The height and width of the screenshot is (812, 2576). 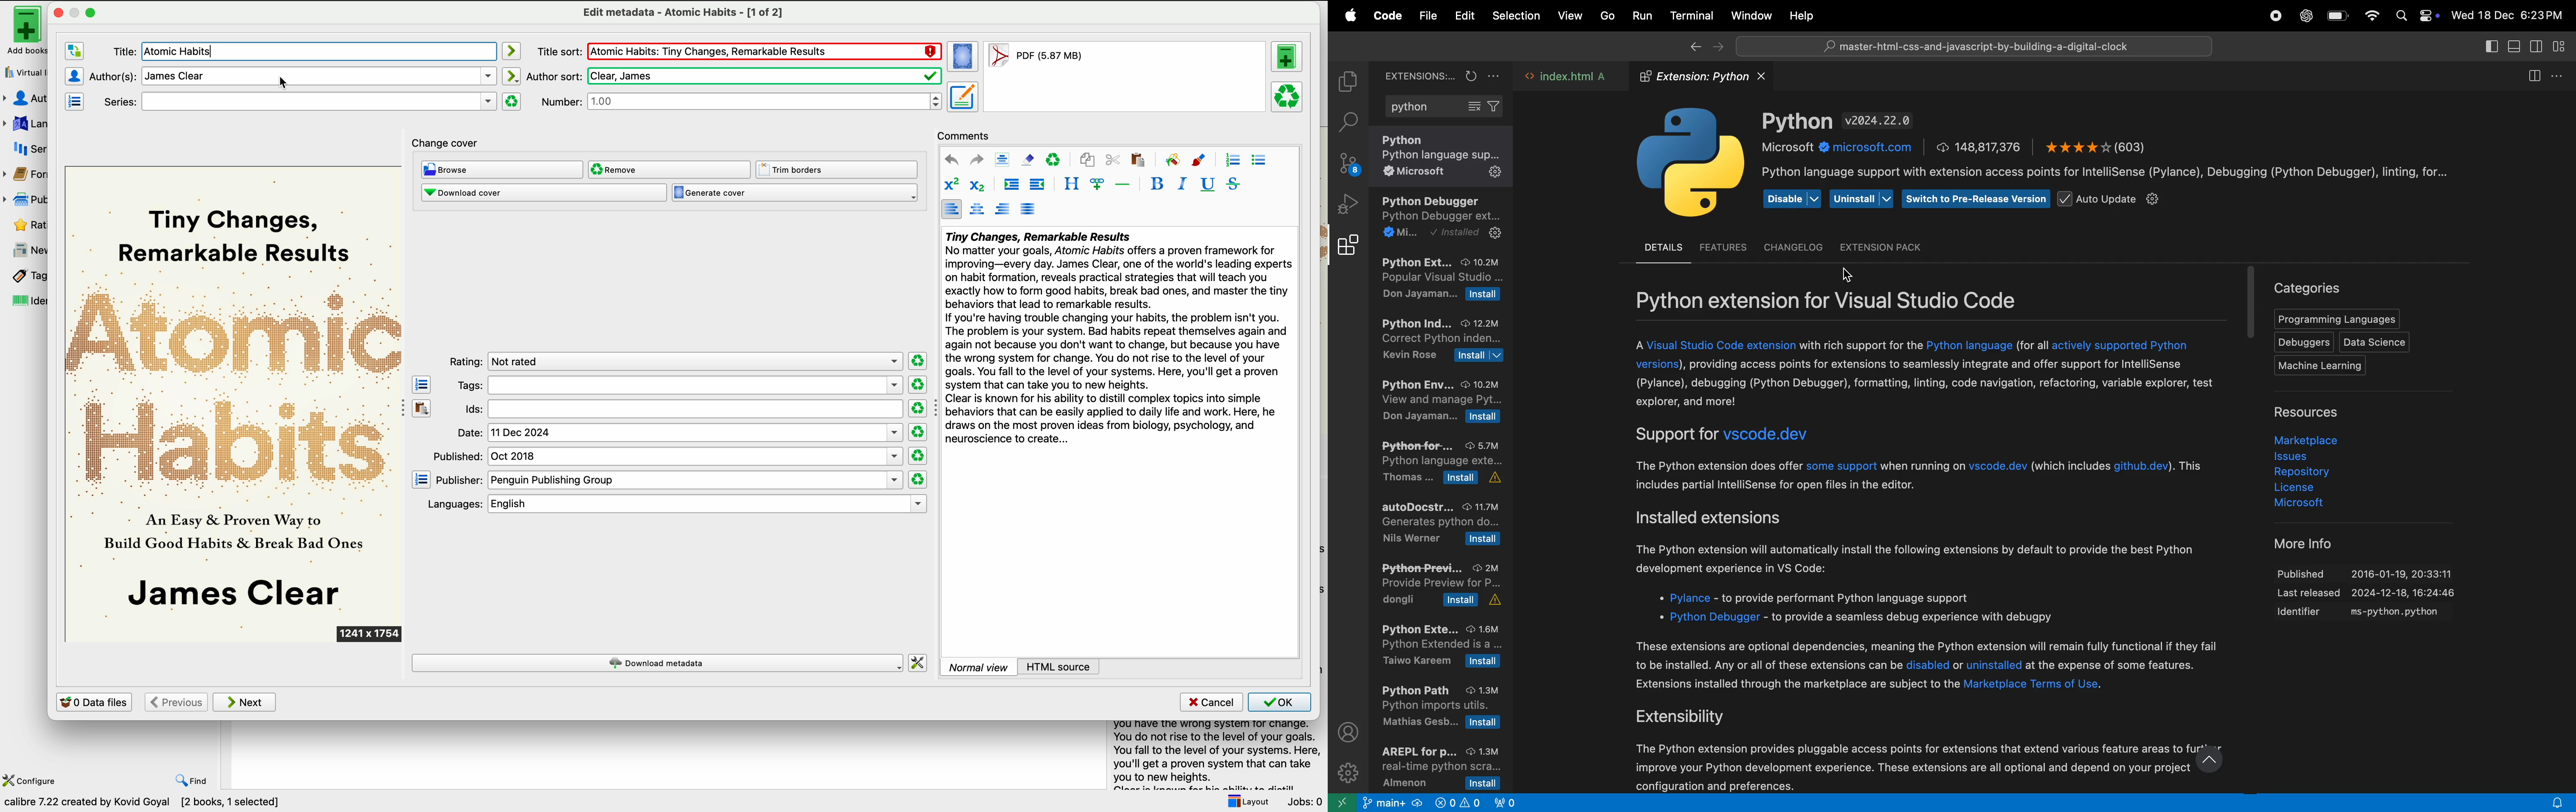 I want to click on code, so click(x=1386, y=17).